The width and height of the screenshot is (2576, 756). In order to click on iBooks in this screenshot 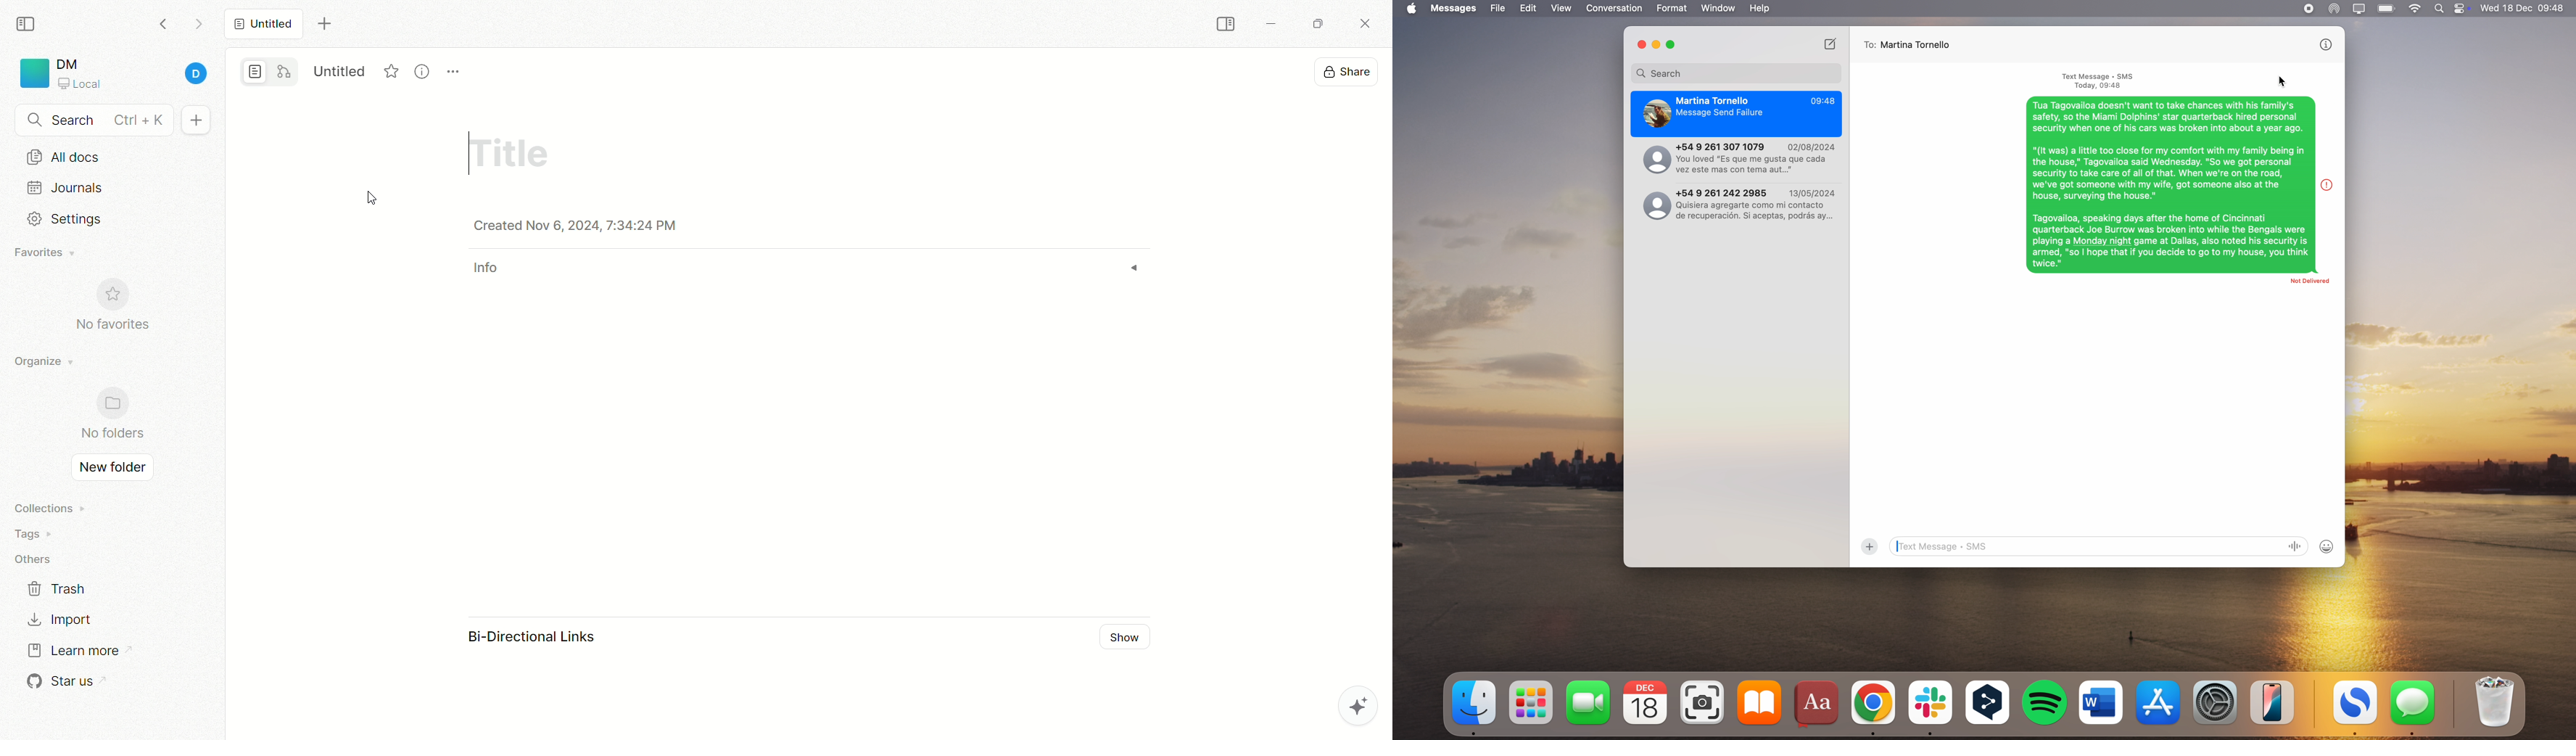, I will do `click(1759, 703)`.